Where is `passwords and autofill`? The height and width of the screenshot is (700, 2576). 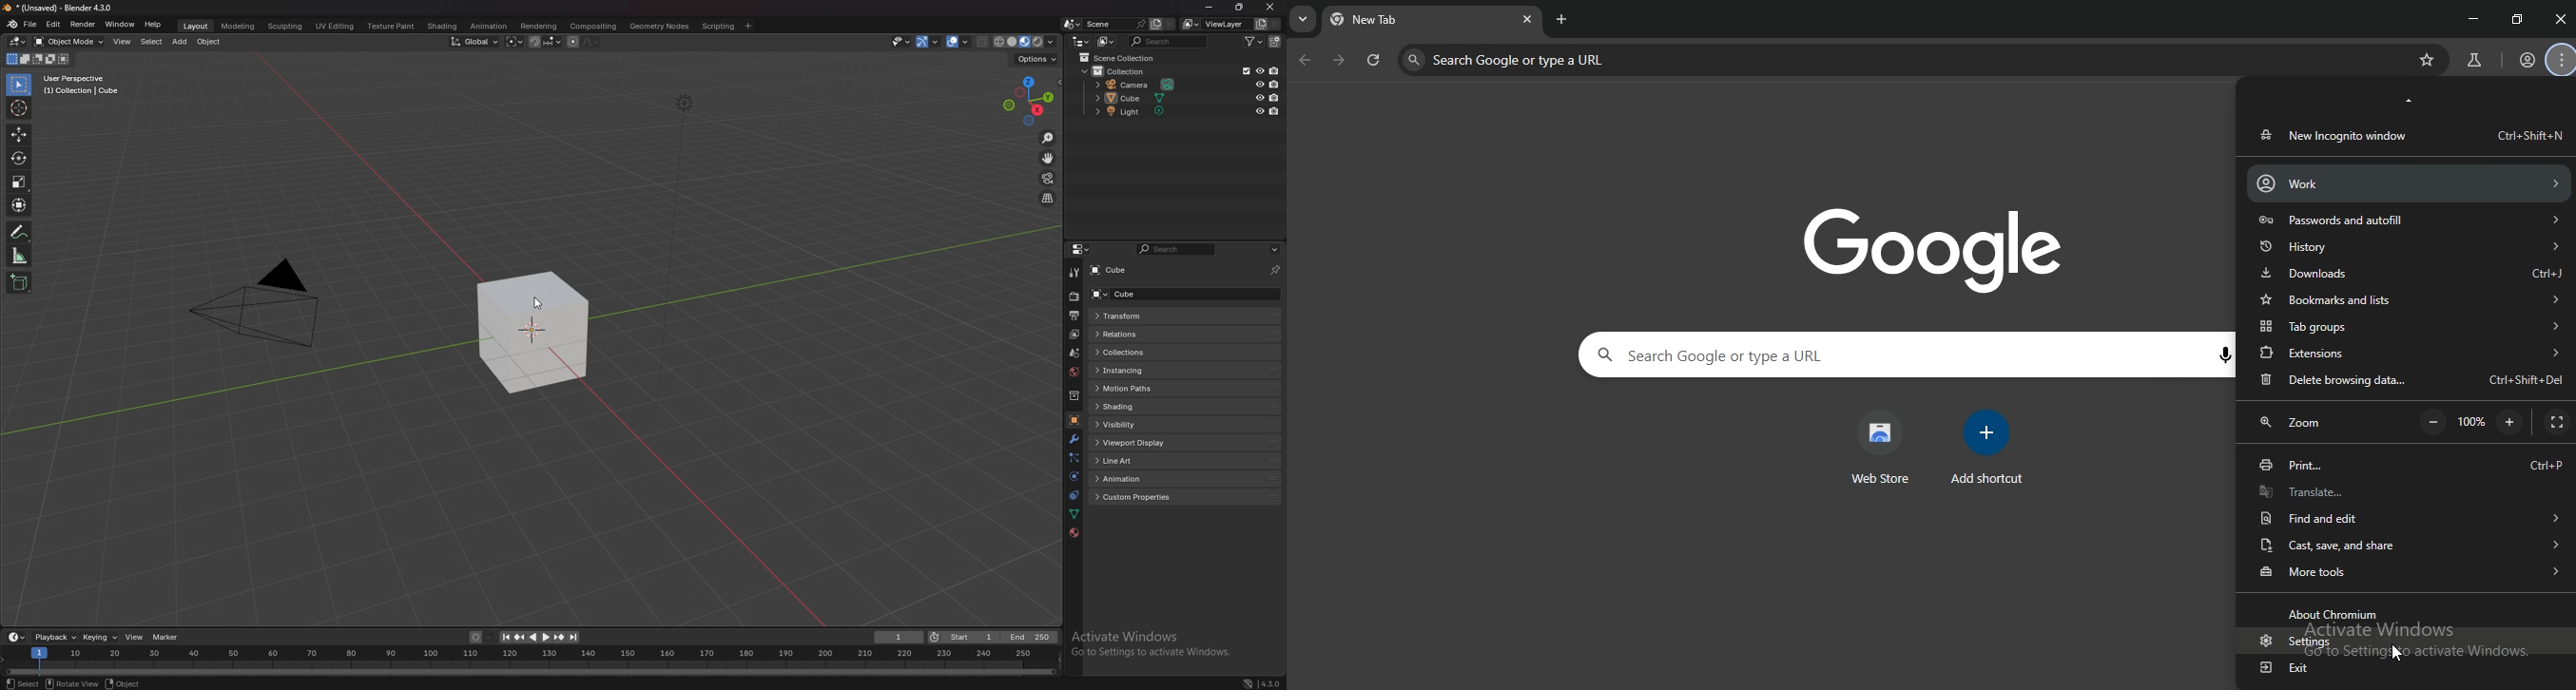
passwords and autofill is located at coordinates (2408, 220).